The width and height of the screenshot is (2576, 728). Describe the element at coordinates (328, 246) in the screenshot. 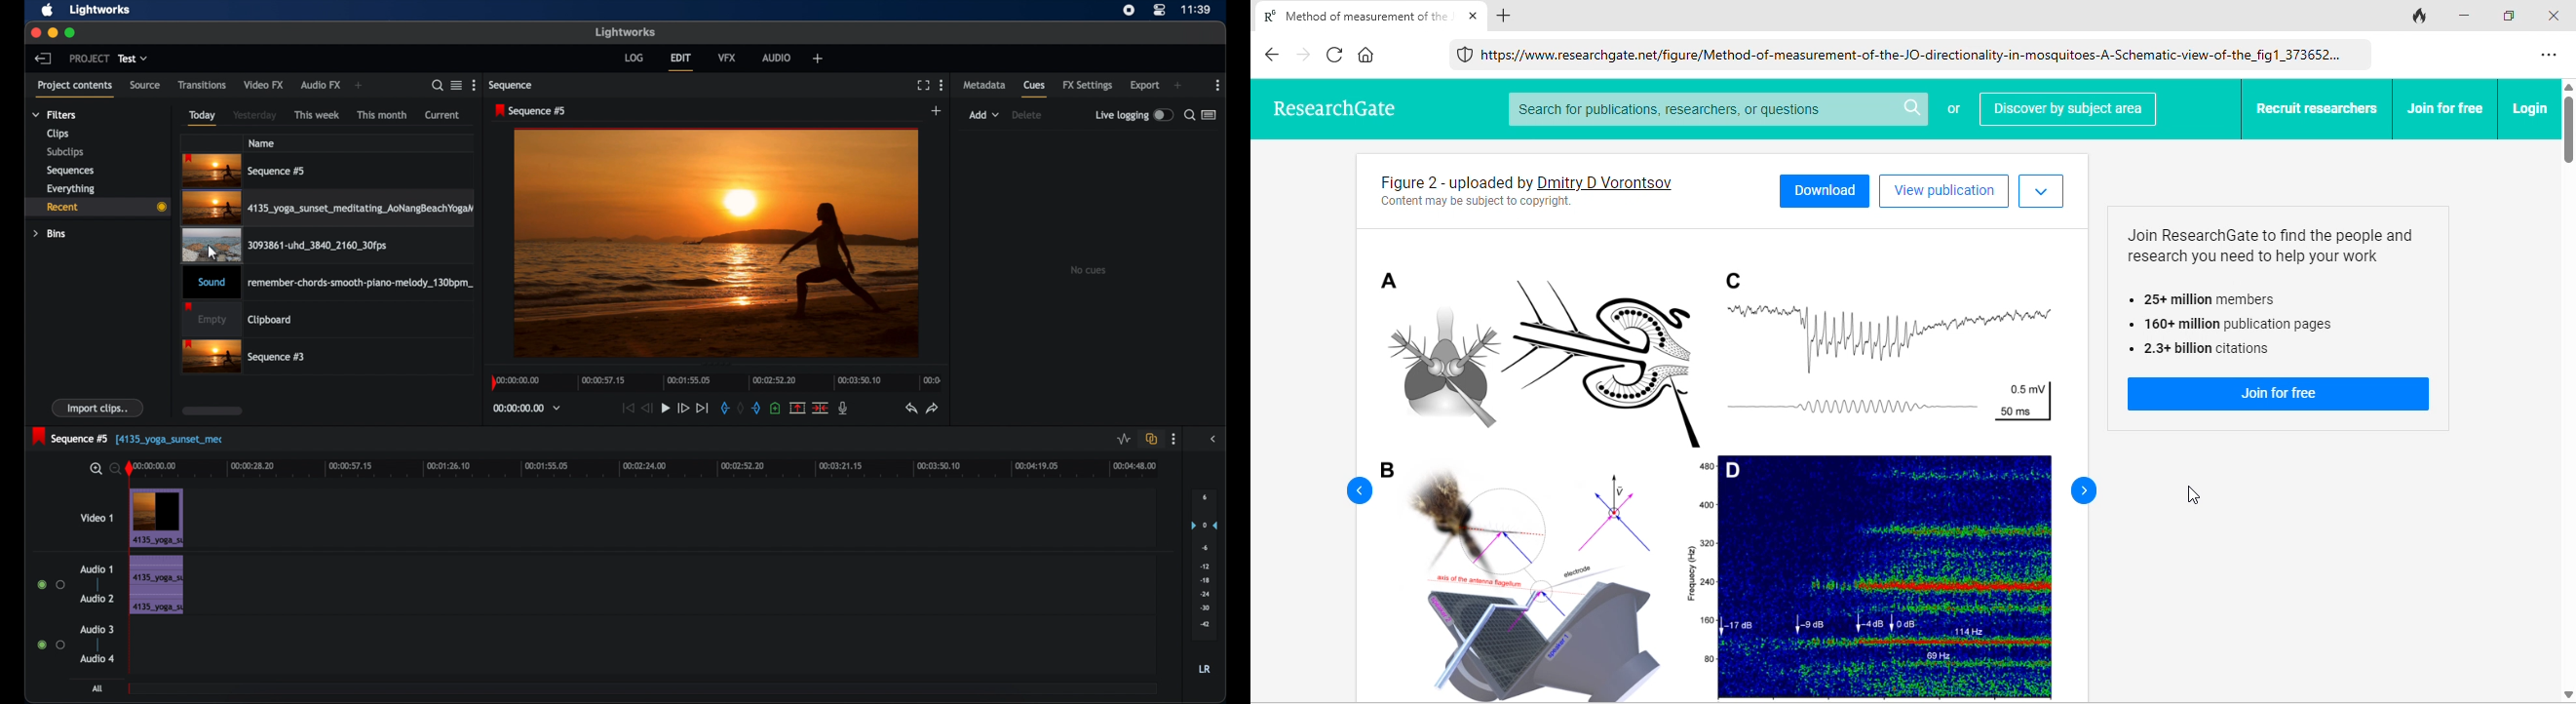

I see `videoclip` at that location.